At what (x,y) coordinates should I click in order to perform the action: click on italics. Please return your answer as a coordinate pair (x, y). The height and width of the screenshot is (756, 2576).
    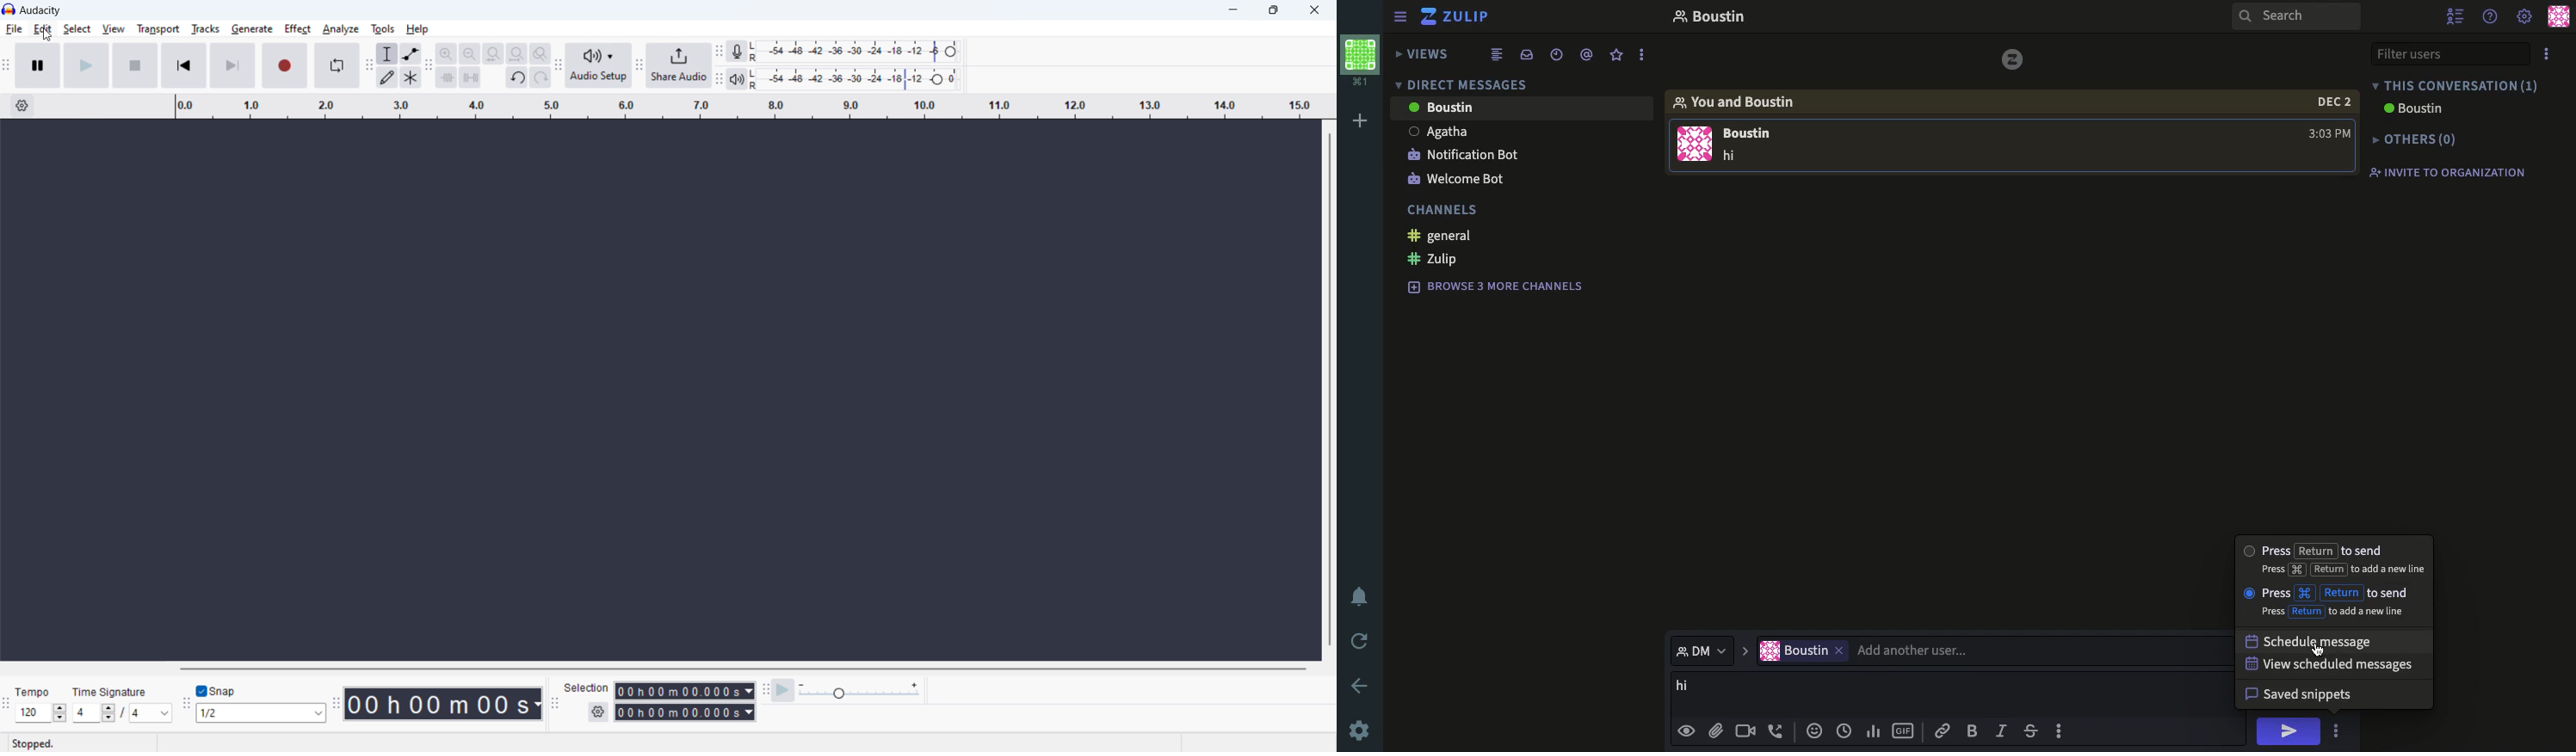
    Looking at the image, I should click on (2002, 730).